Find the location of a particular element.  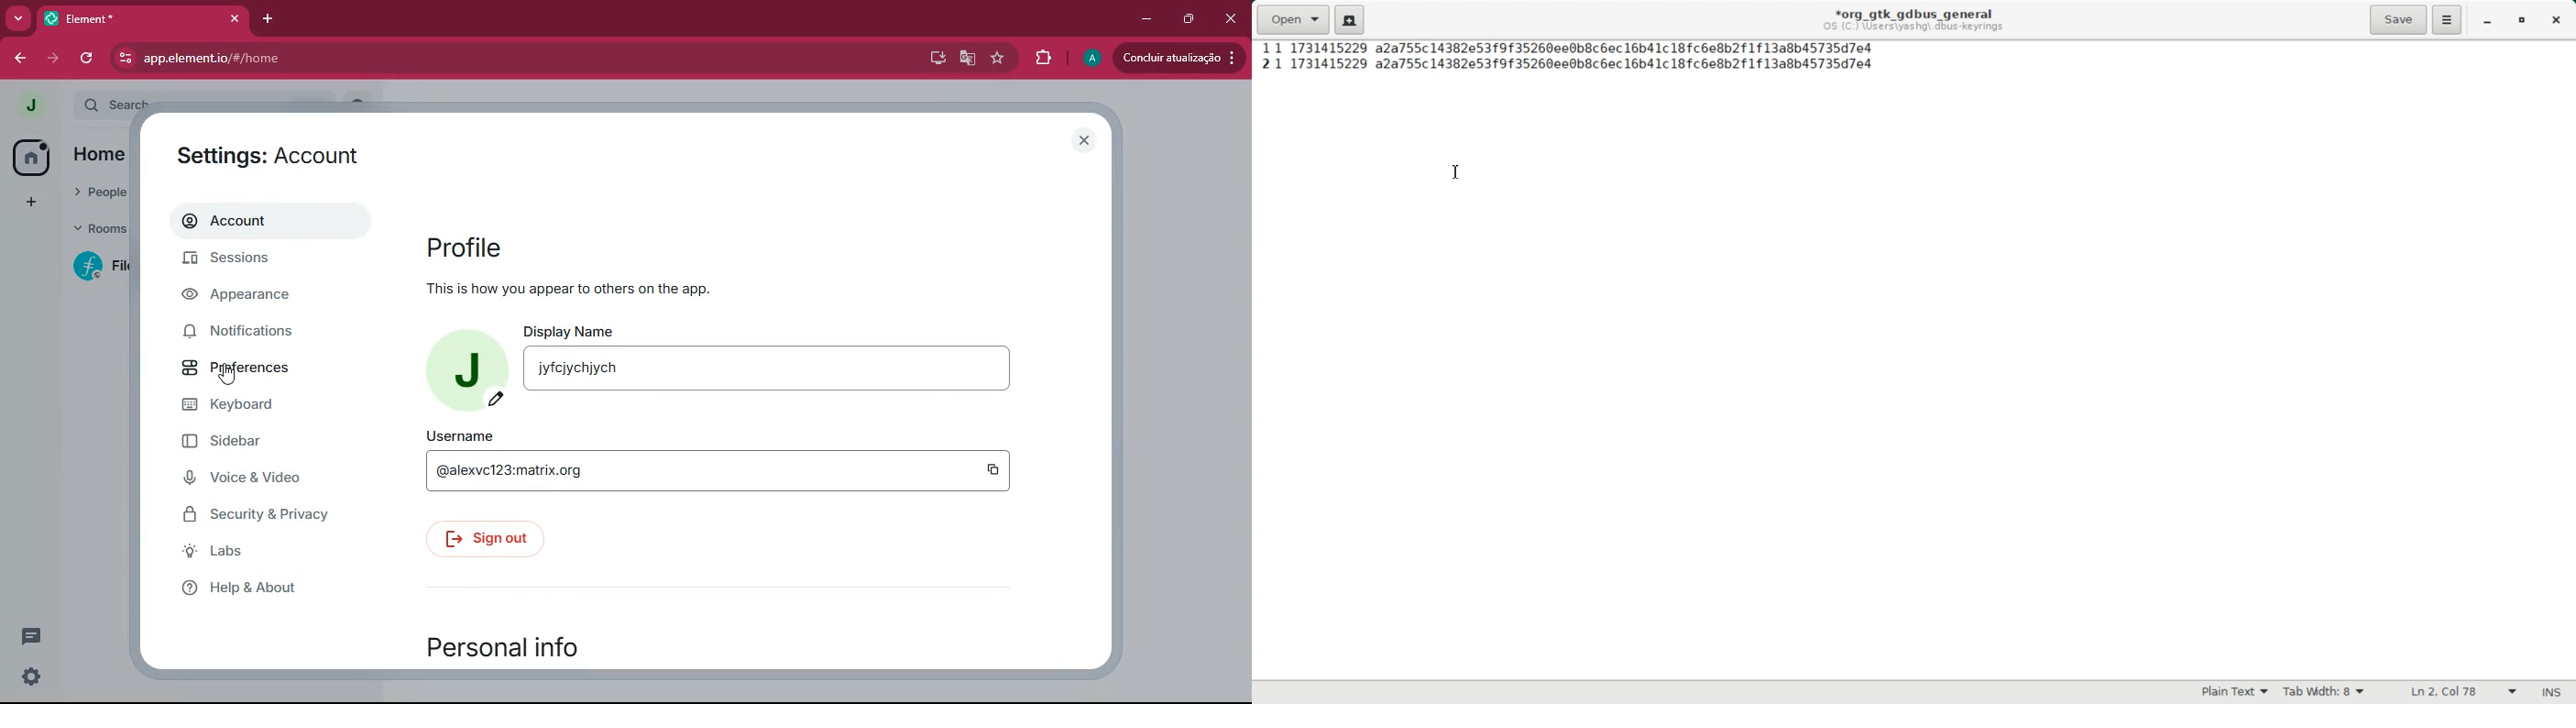

Tab width is located at coordinates (2325, 692).